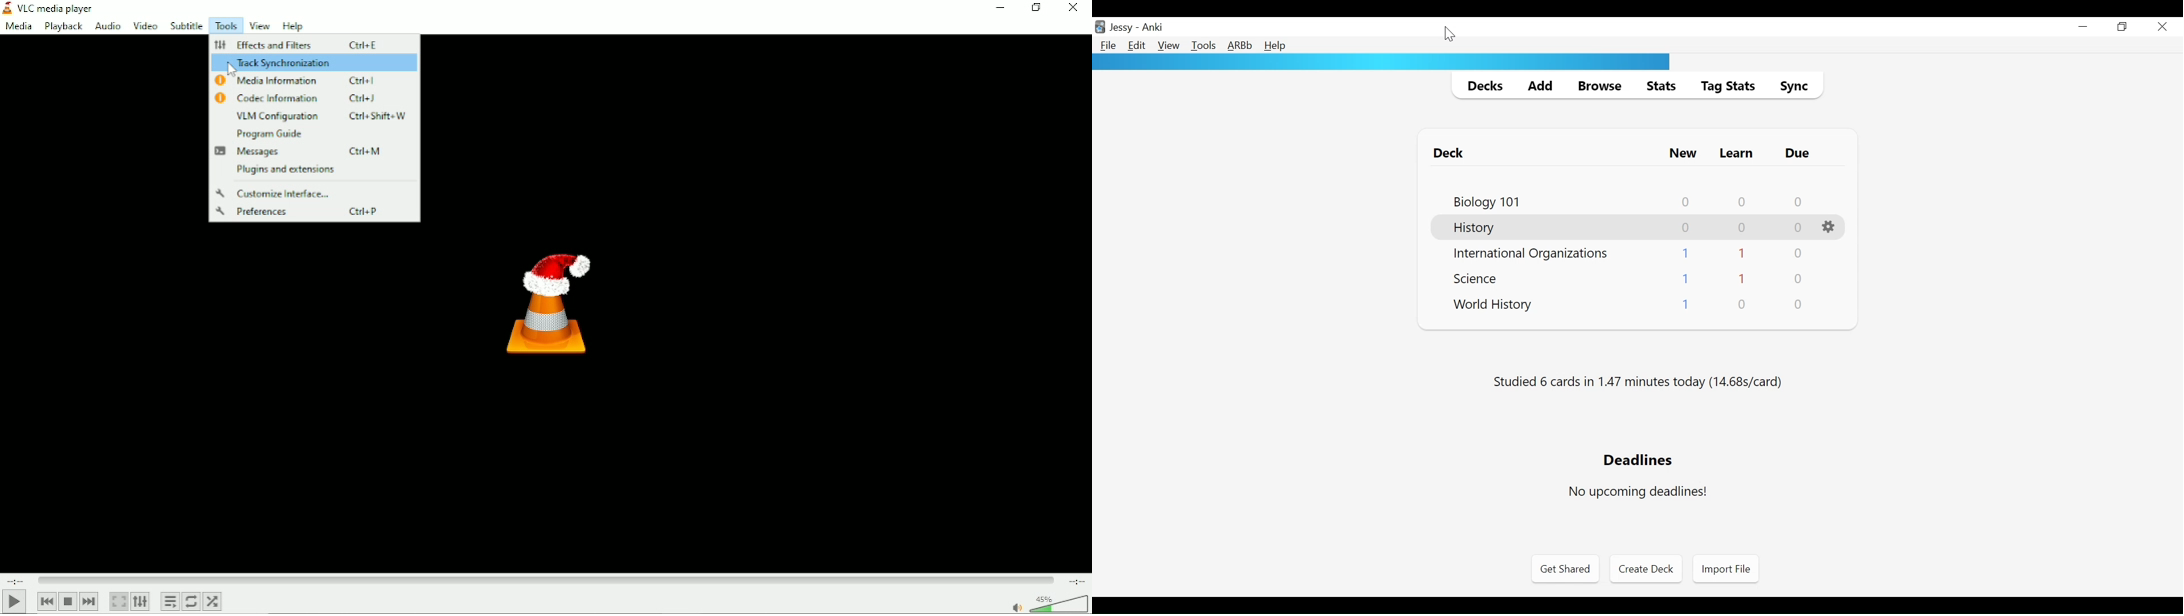 The image size is (2184, 616). What do you see at coordinates (1799, 228) in the screenshot?
I see `Due Card Count` at bounding box center [1799, 228].